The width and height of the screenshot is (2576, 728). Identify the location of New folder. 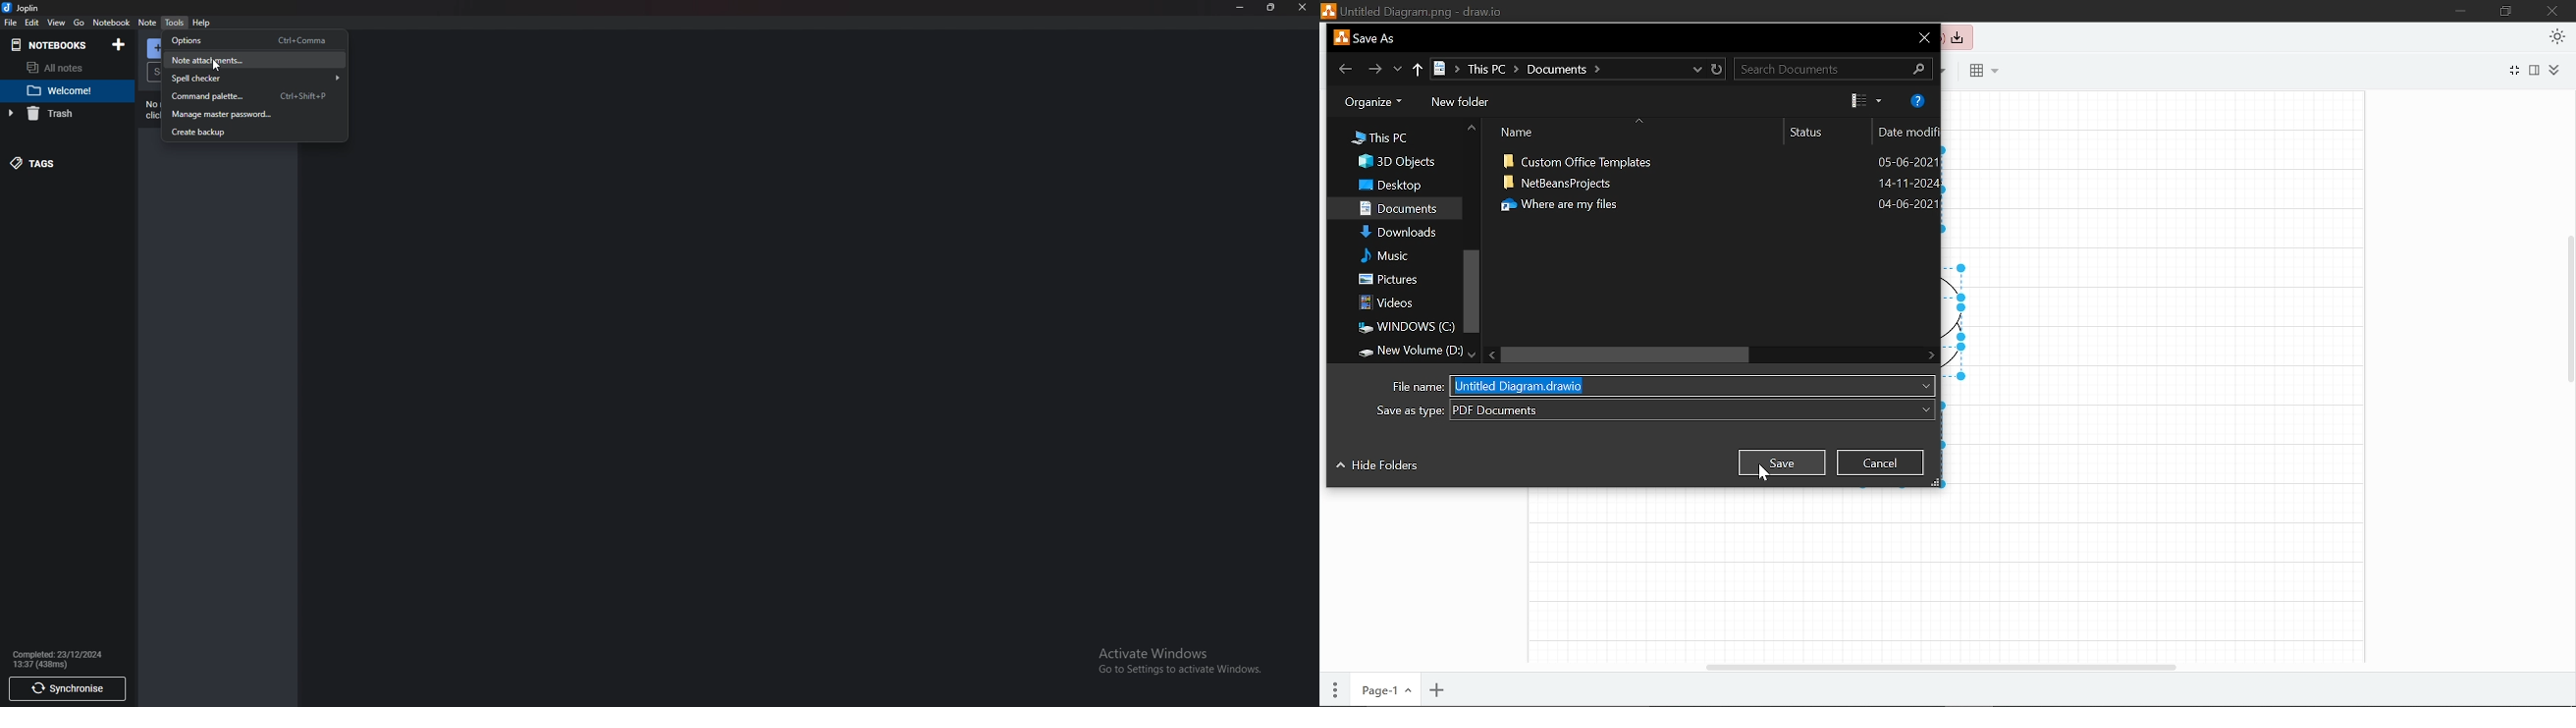
(1462, 103).